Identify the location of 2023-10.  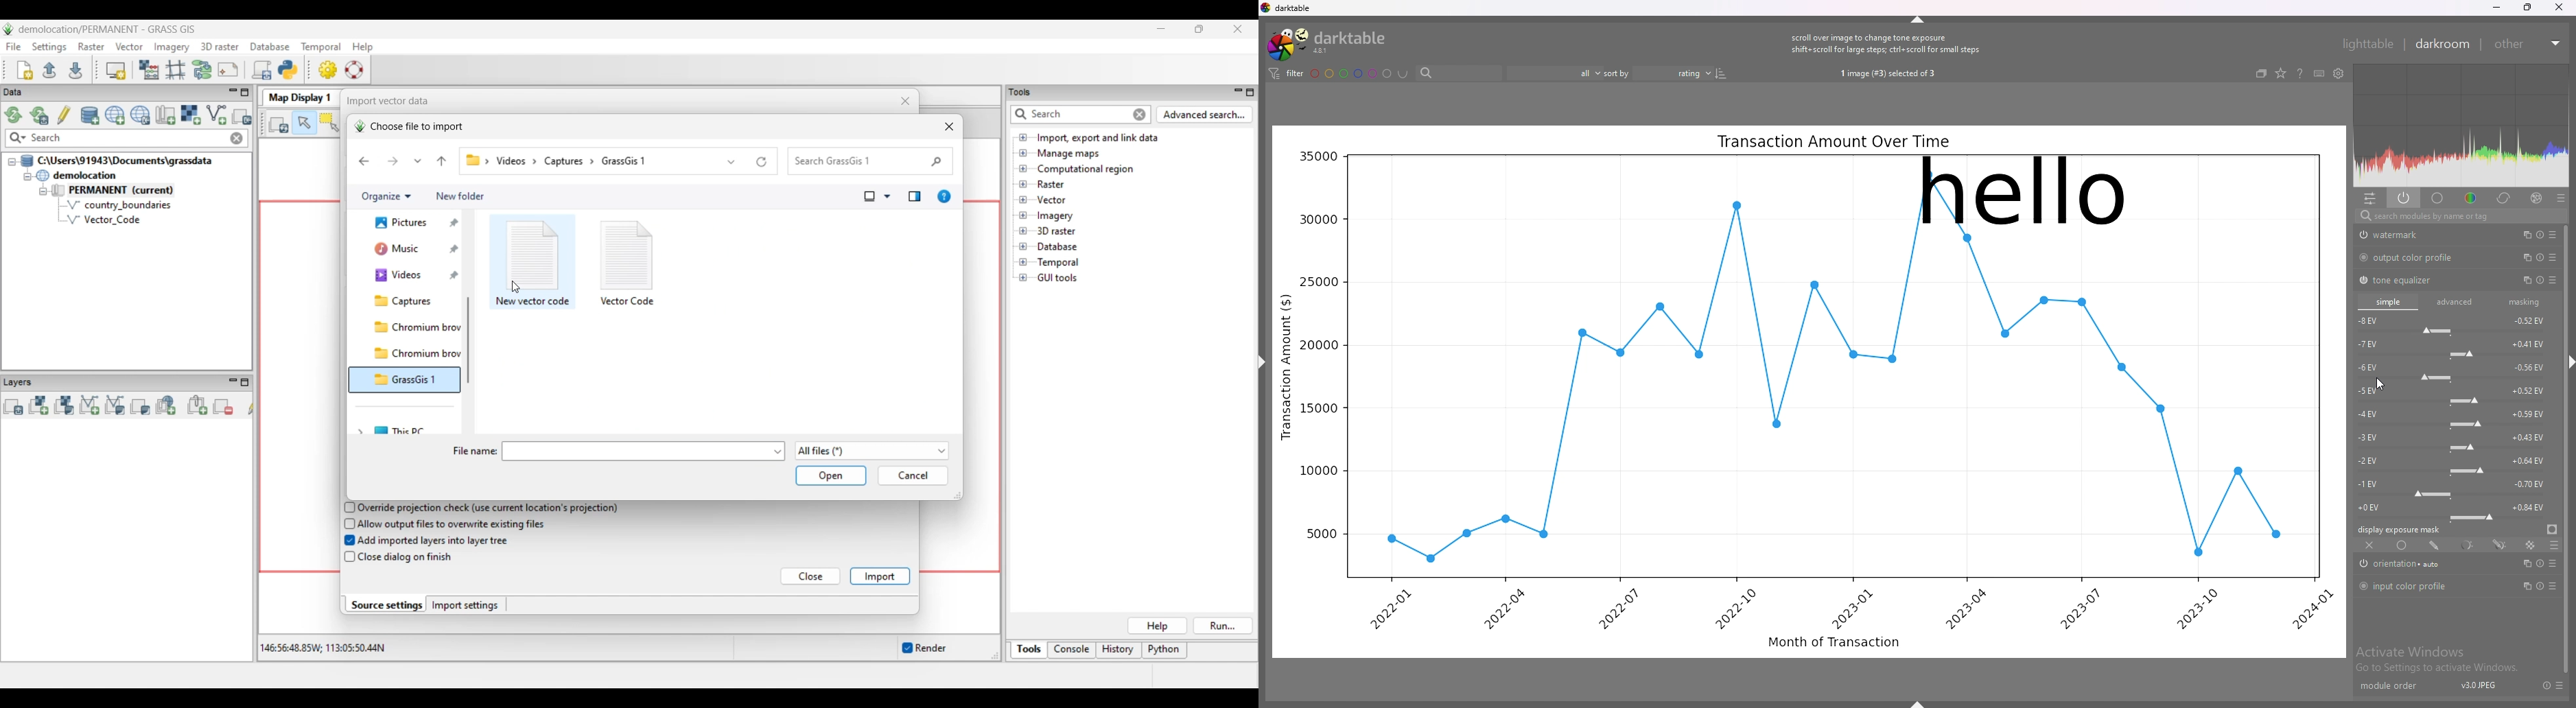
(2203, 609).